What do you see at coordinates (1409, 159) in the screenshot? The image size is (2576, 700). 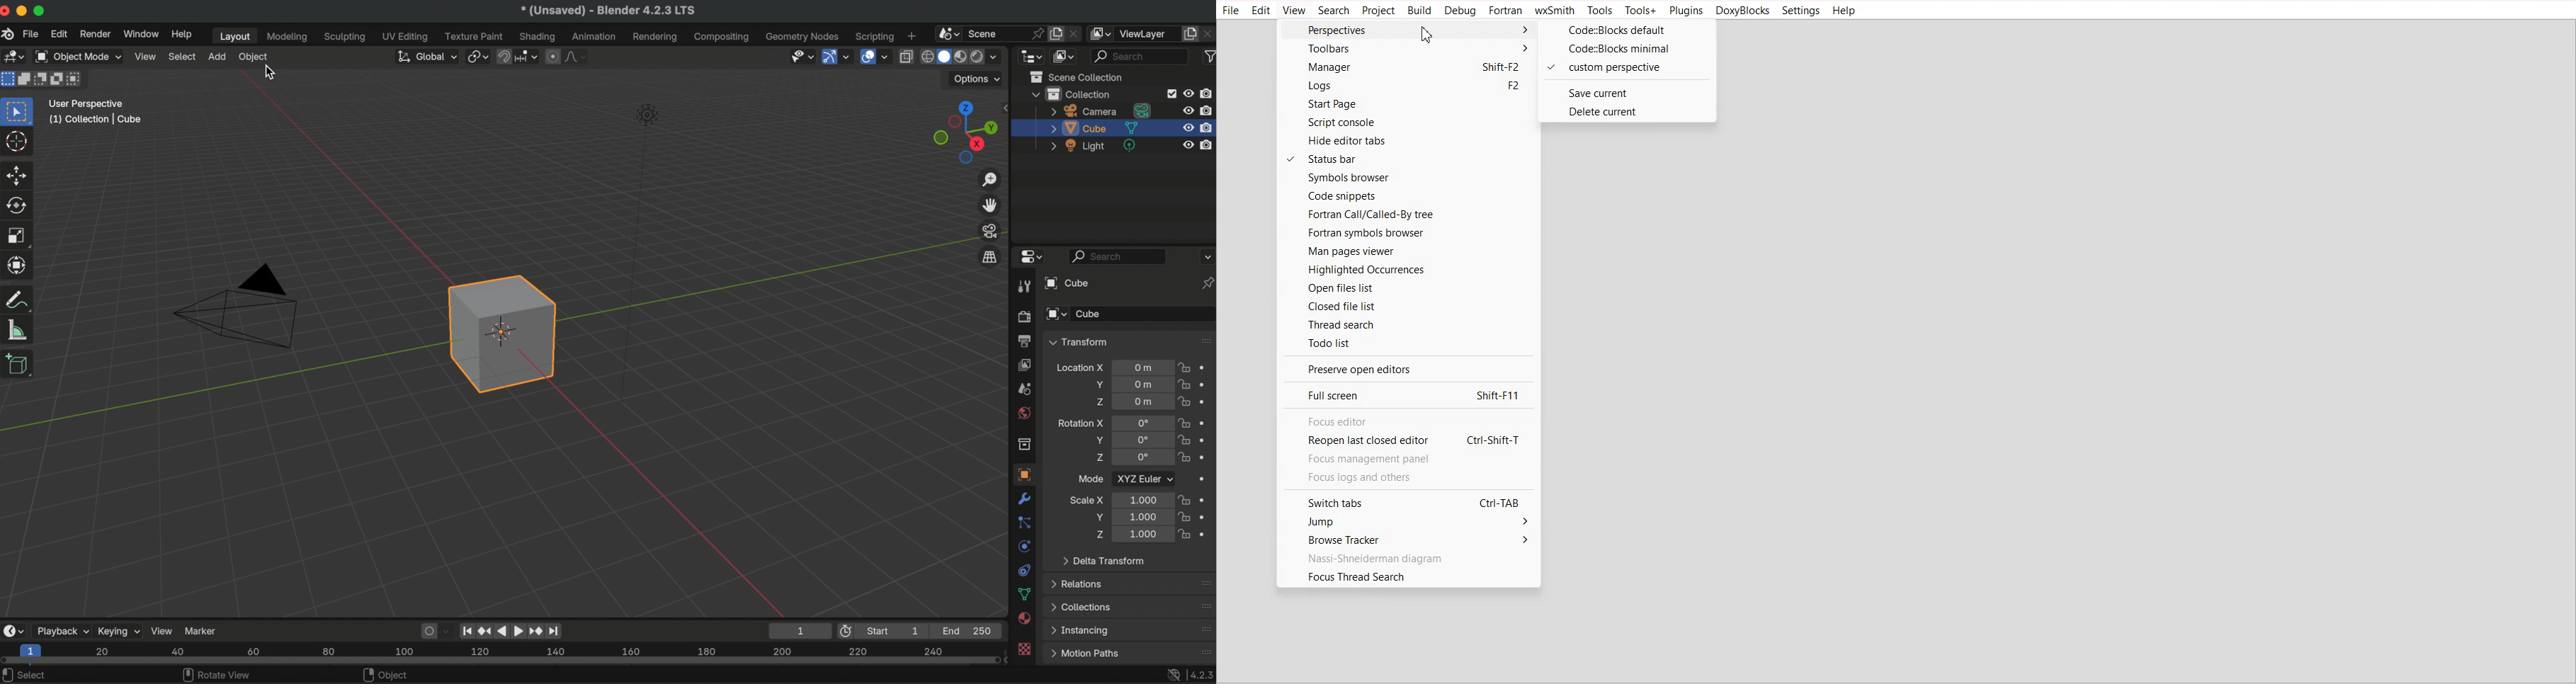 I see `Status bar` at bounding box center [1409, 159].